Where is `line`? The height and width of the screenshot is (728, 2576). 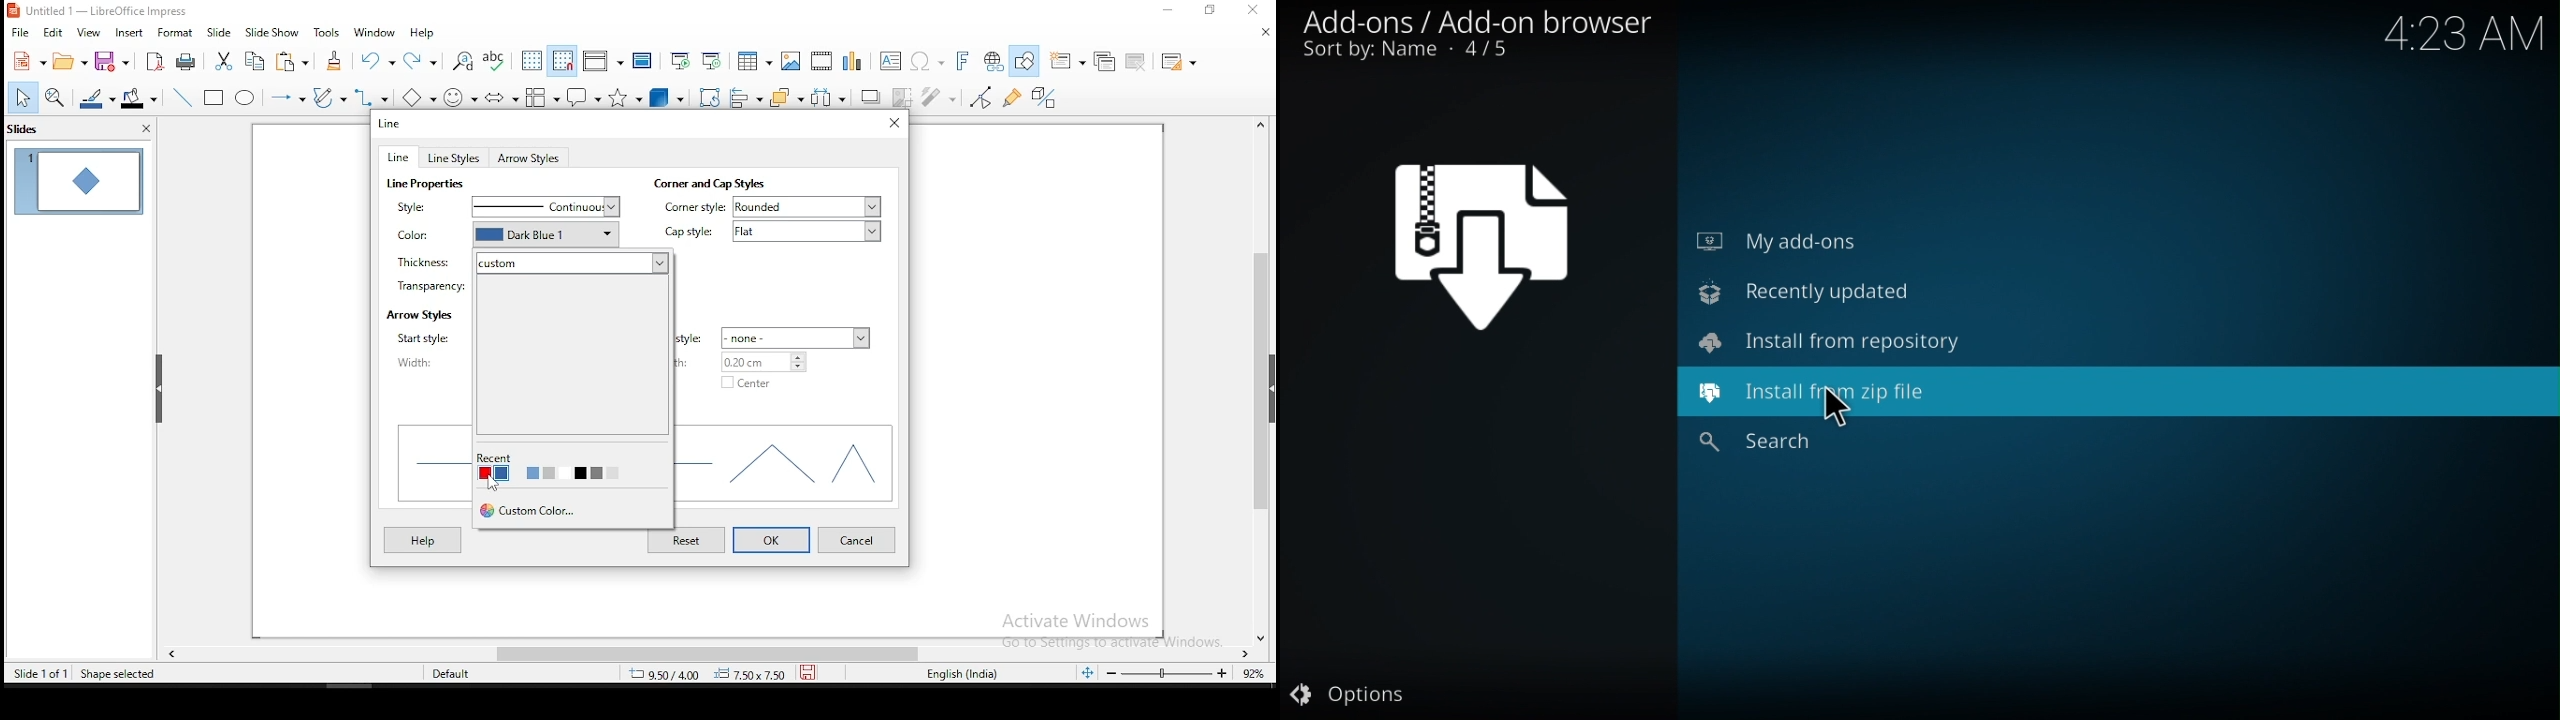 line is located at coordinates (400, 157).